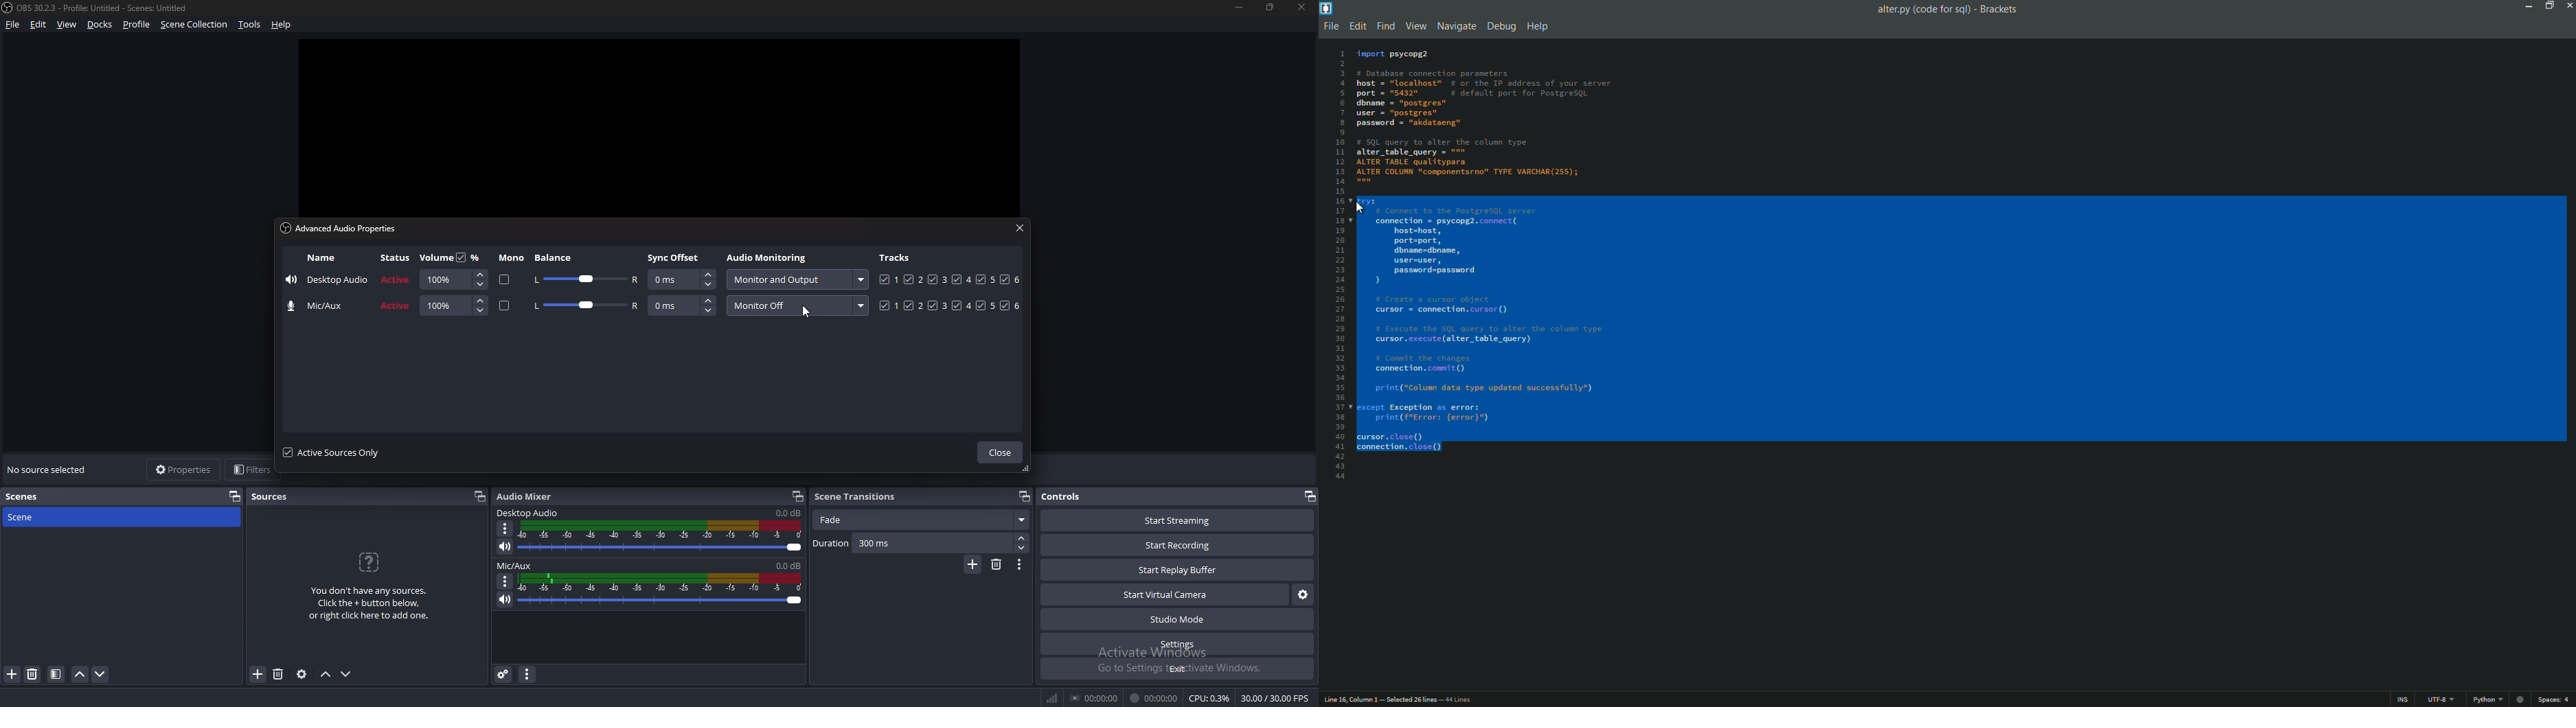  What do you see at coordinates (137, 25) in the screenshot?
I see `profile` at bounding box center [137, 25].